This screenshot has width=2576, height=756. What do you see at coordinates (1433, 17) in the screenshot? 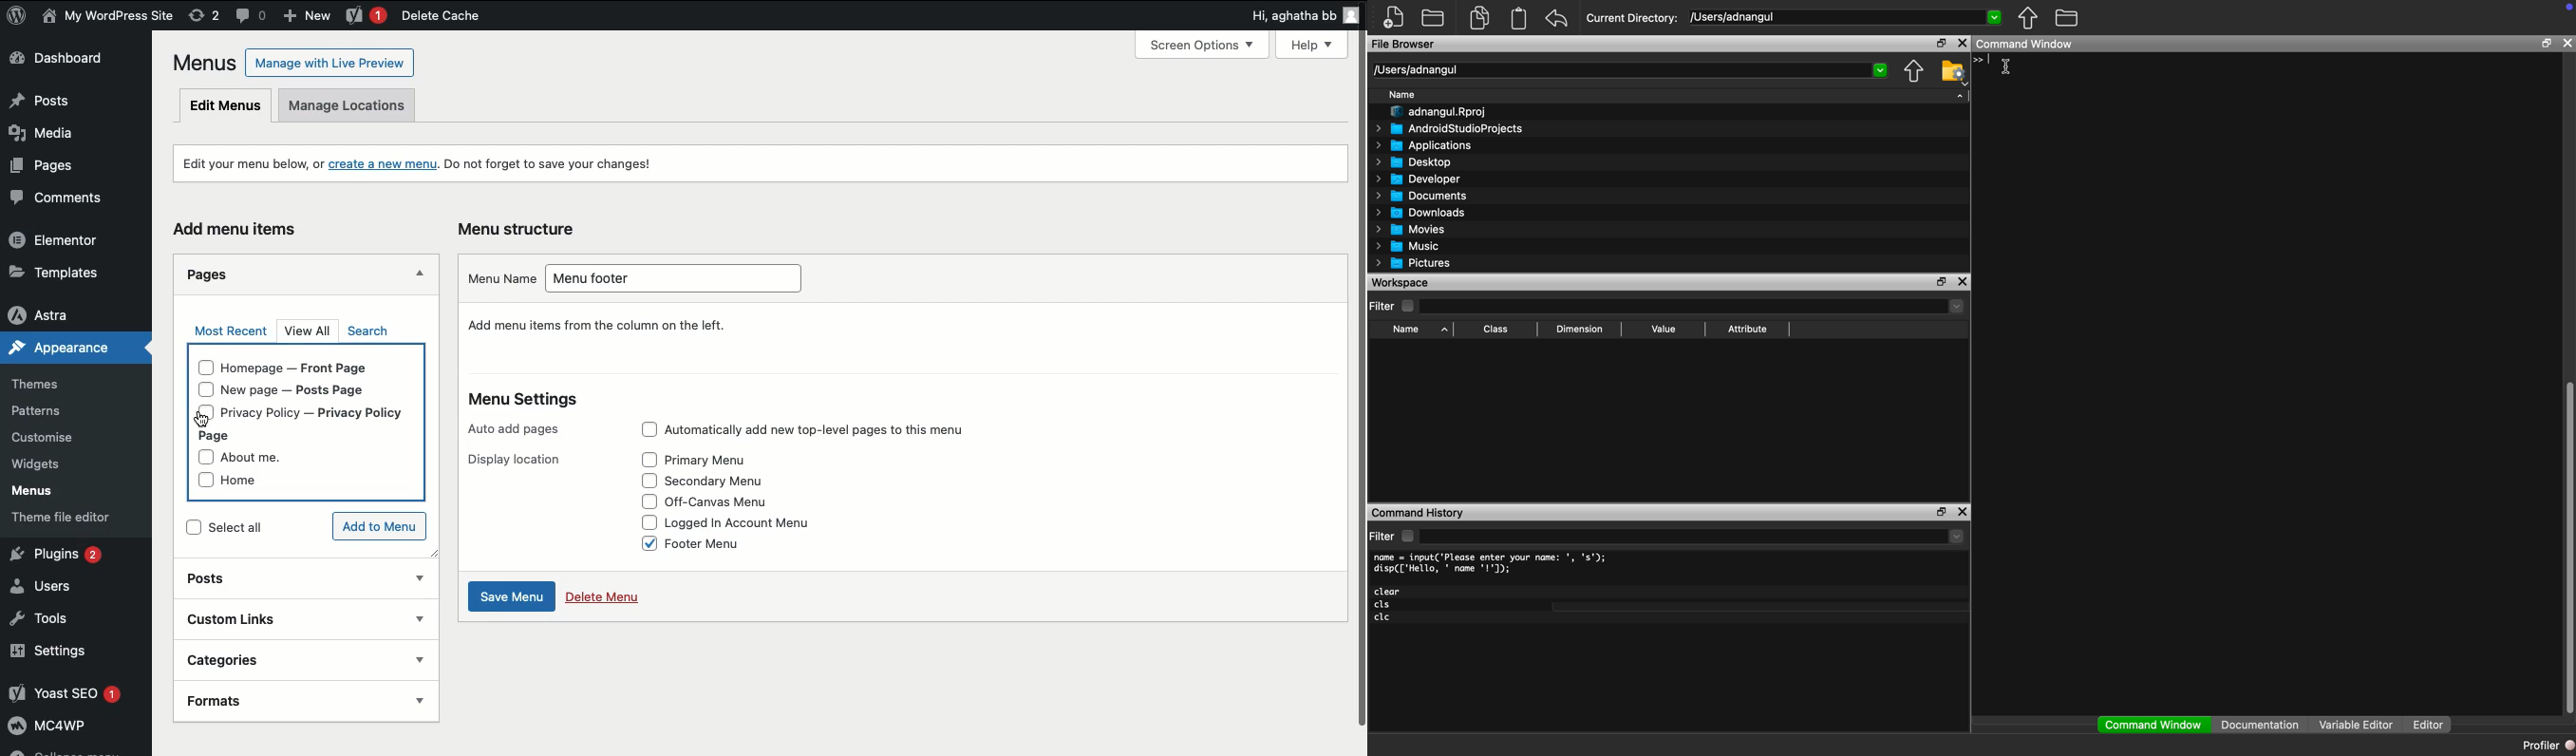
I see `Folder` at bounding box center [1433, 17].